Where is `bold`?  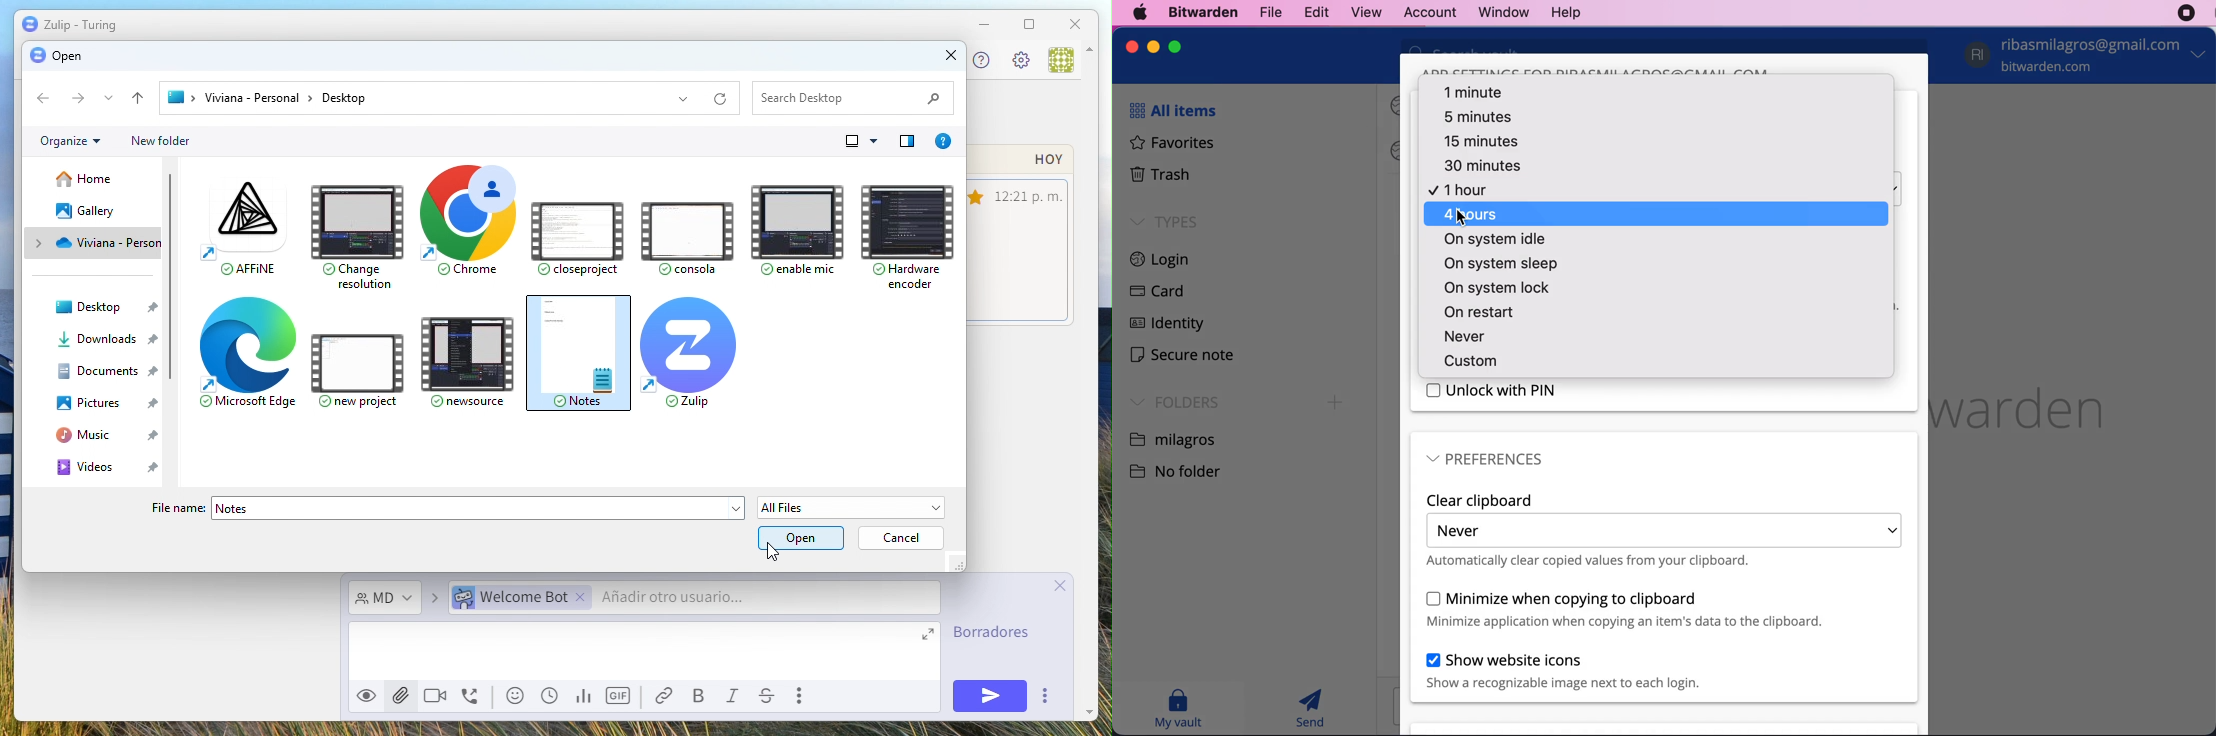 bold is located at coordinates (701, 697).